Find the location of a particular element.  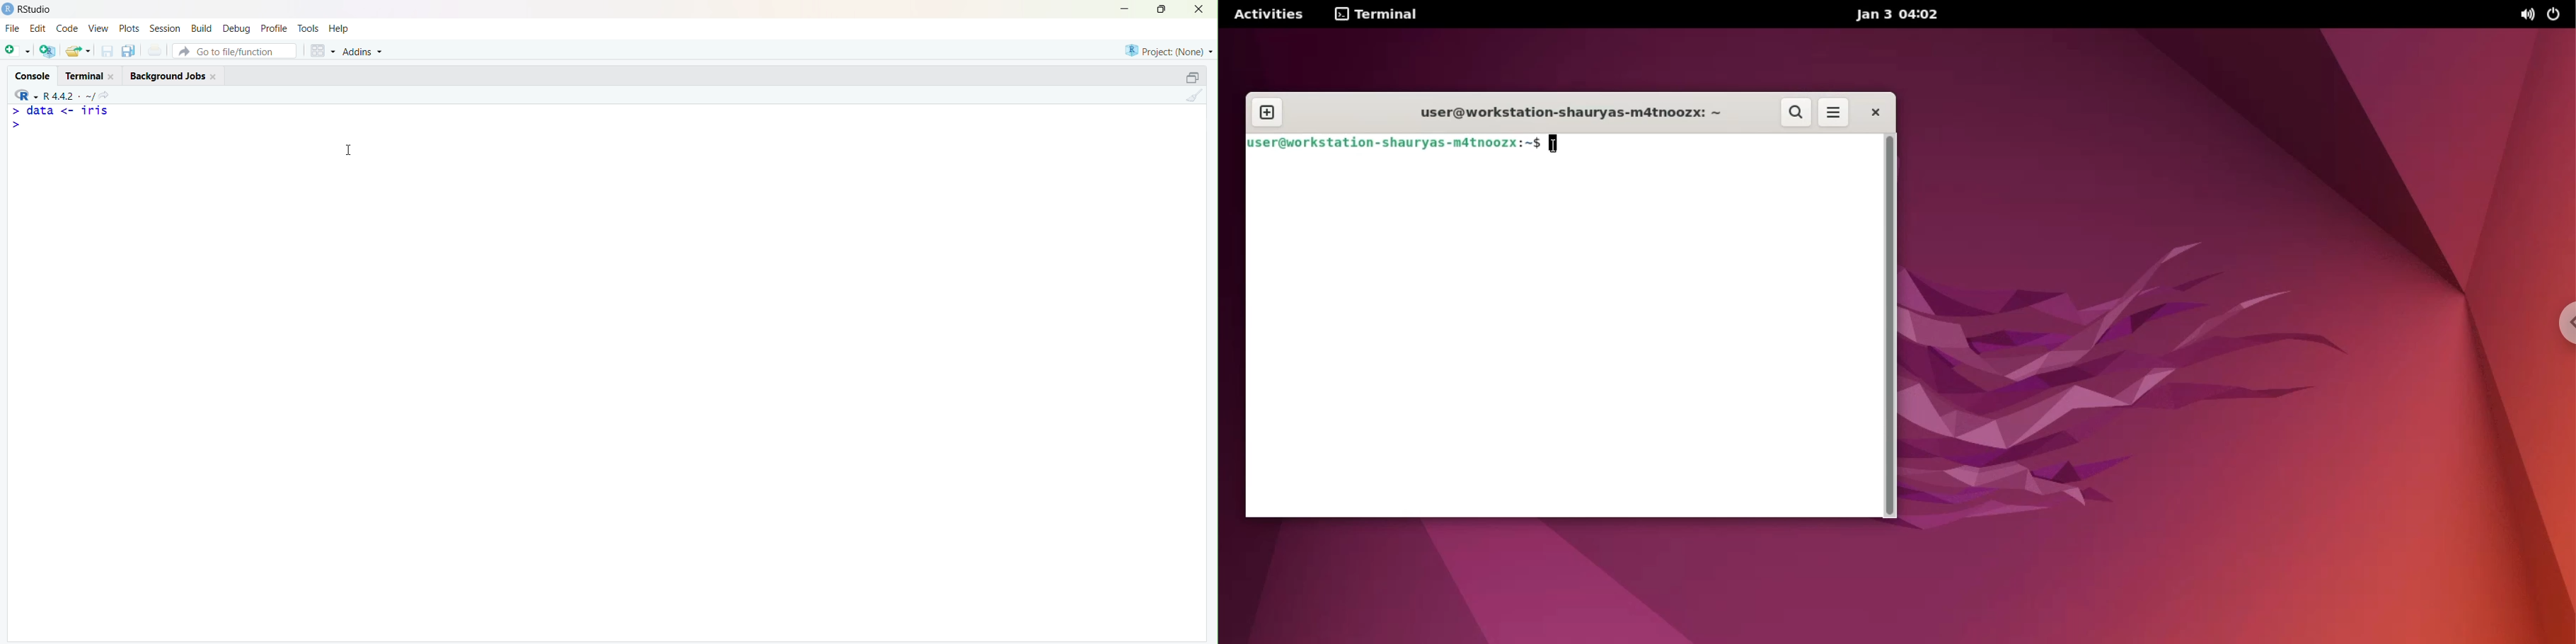

Jan 3 04:02 is located at coordinates (1902, 15).